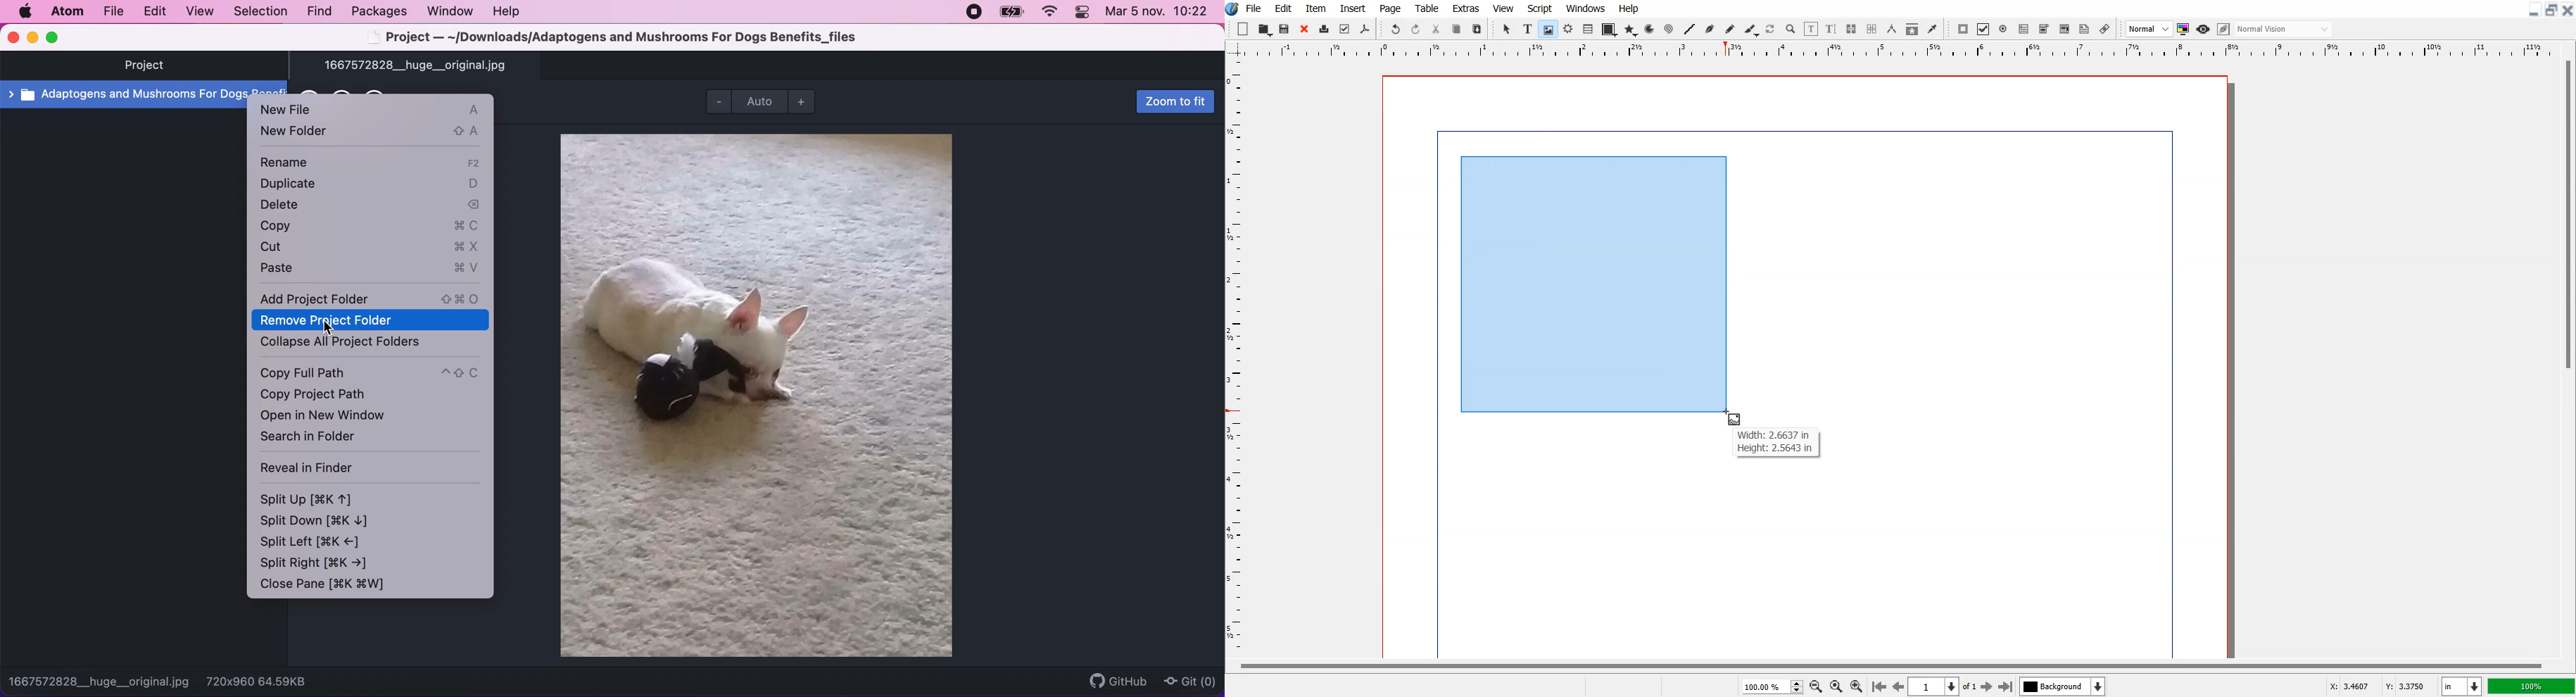 This screenshot has width=2576, height=700. Describe the element at coordinates (374, 297) in the screenshot. I see `add project folder` at that location.